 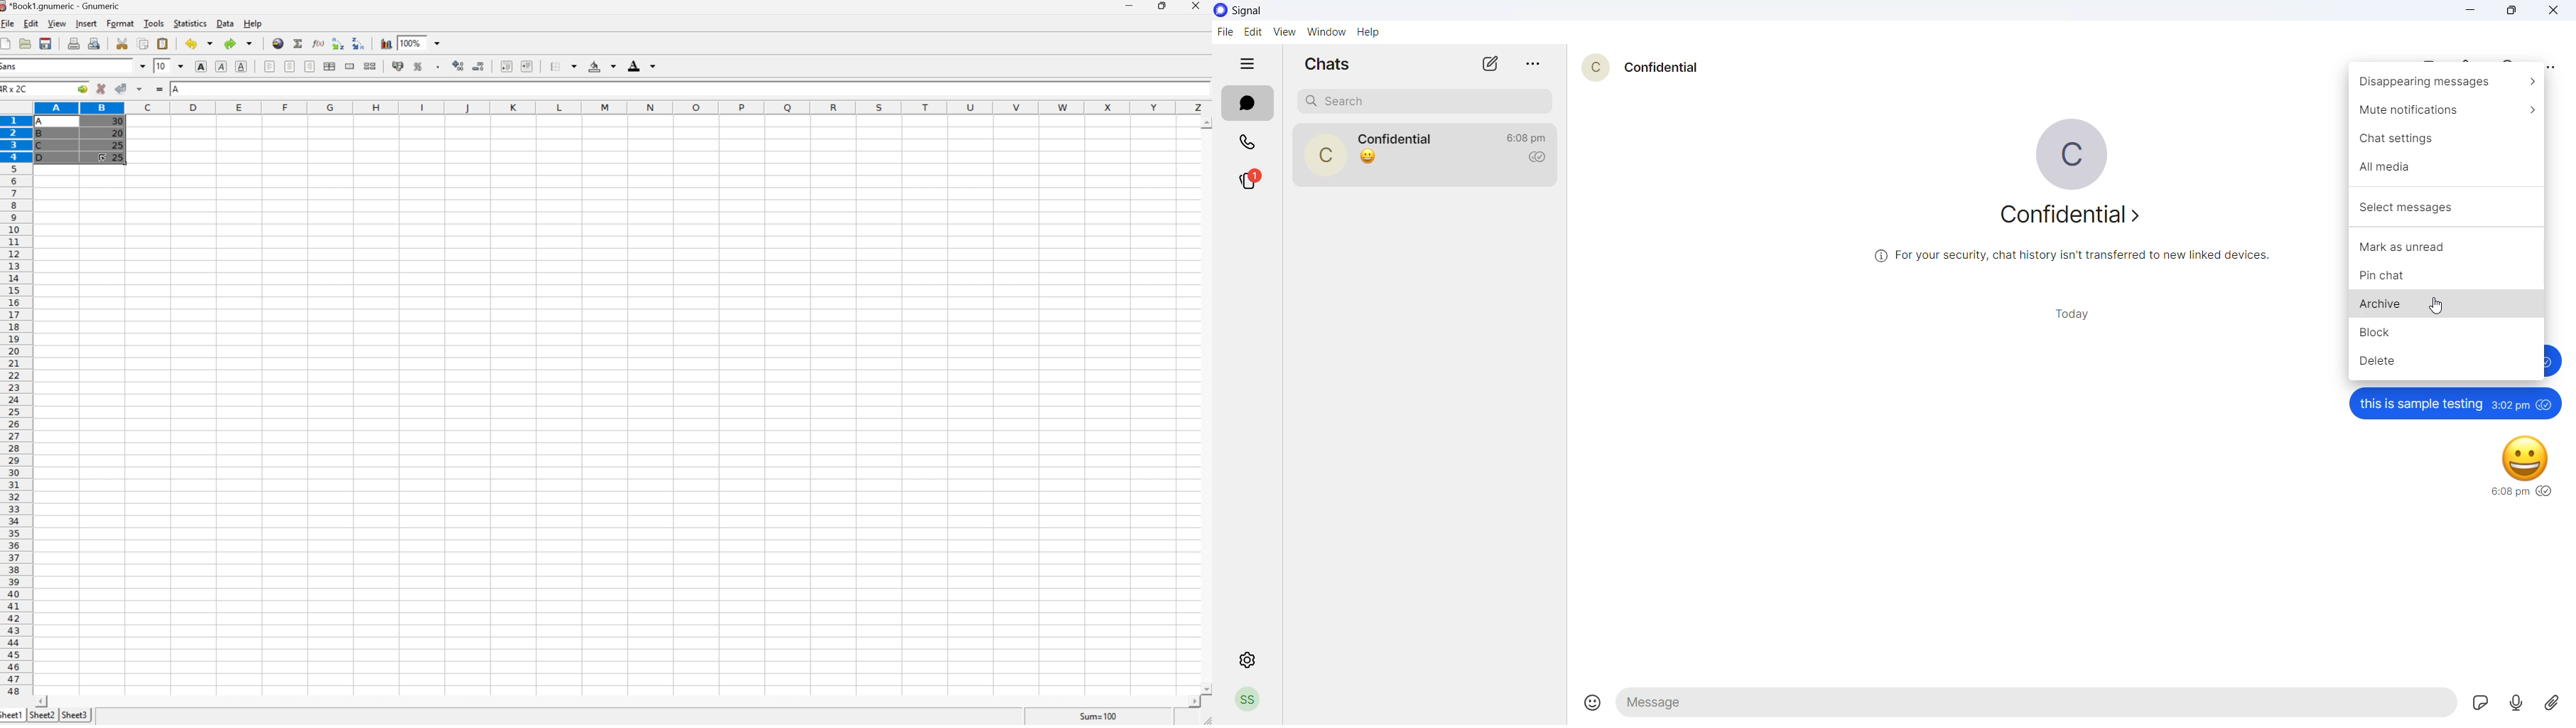 I want to click on Data, so click(x=224, y=23).